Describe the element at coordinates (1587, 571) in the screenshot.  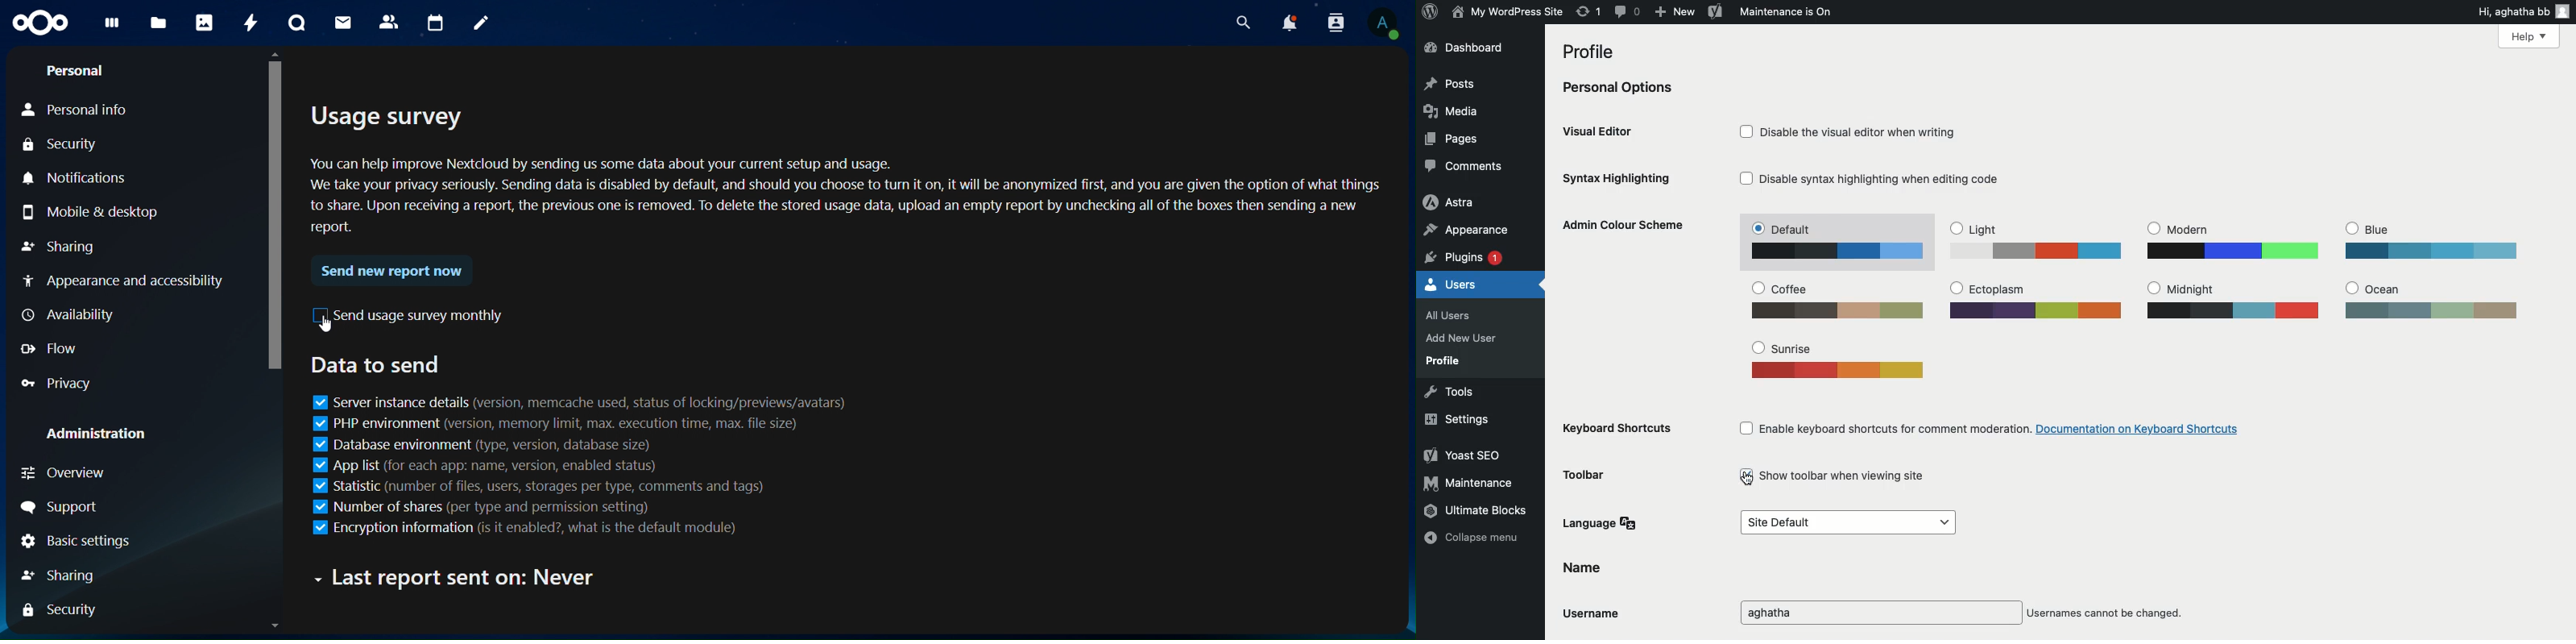
I see `Name` at that location.